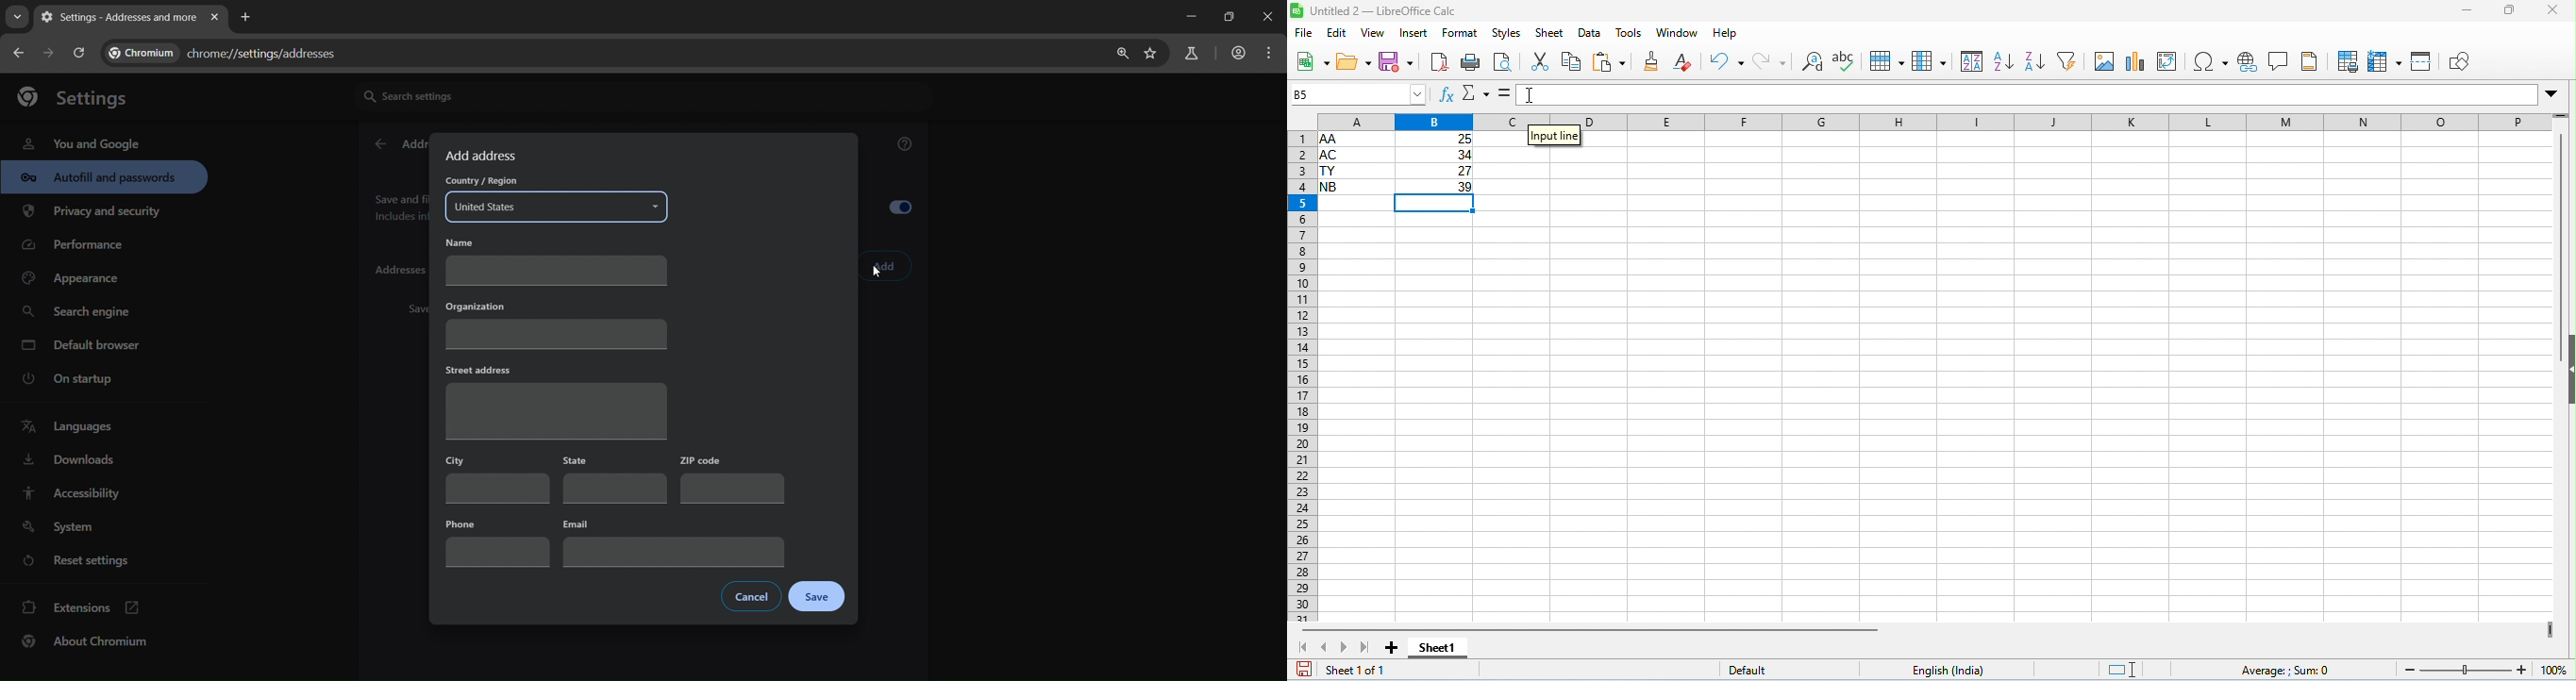 This screenshot has height=700, width=2576. Describe the element at coordinates (2552, 10) in the screenshot. I see `close` at that location.